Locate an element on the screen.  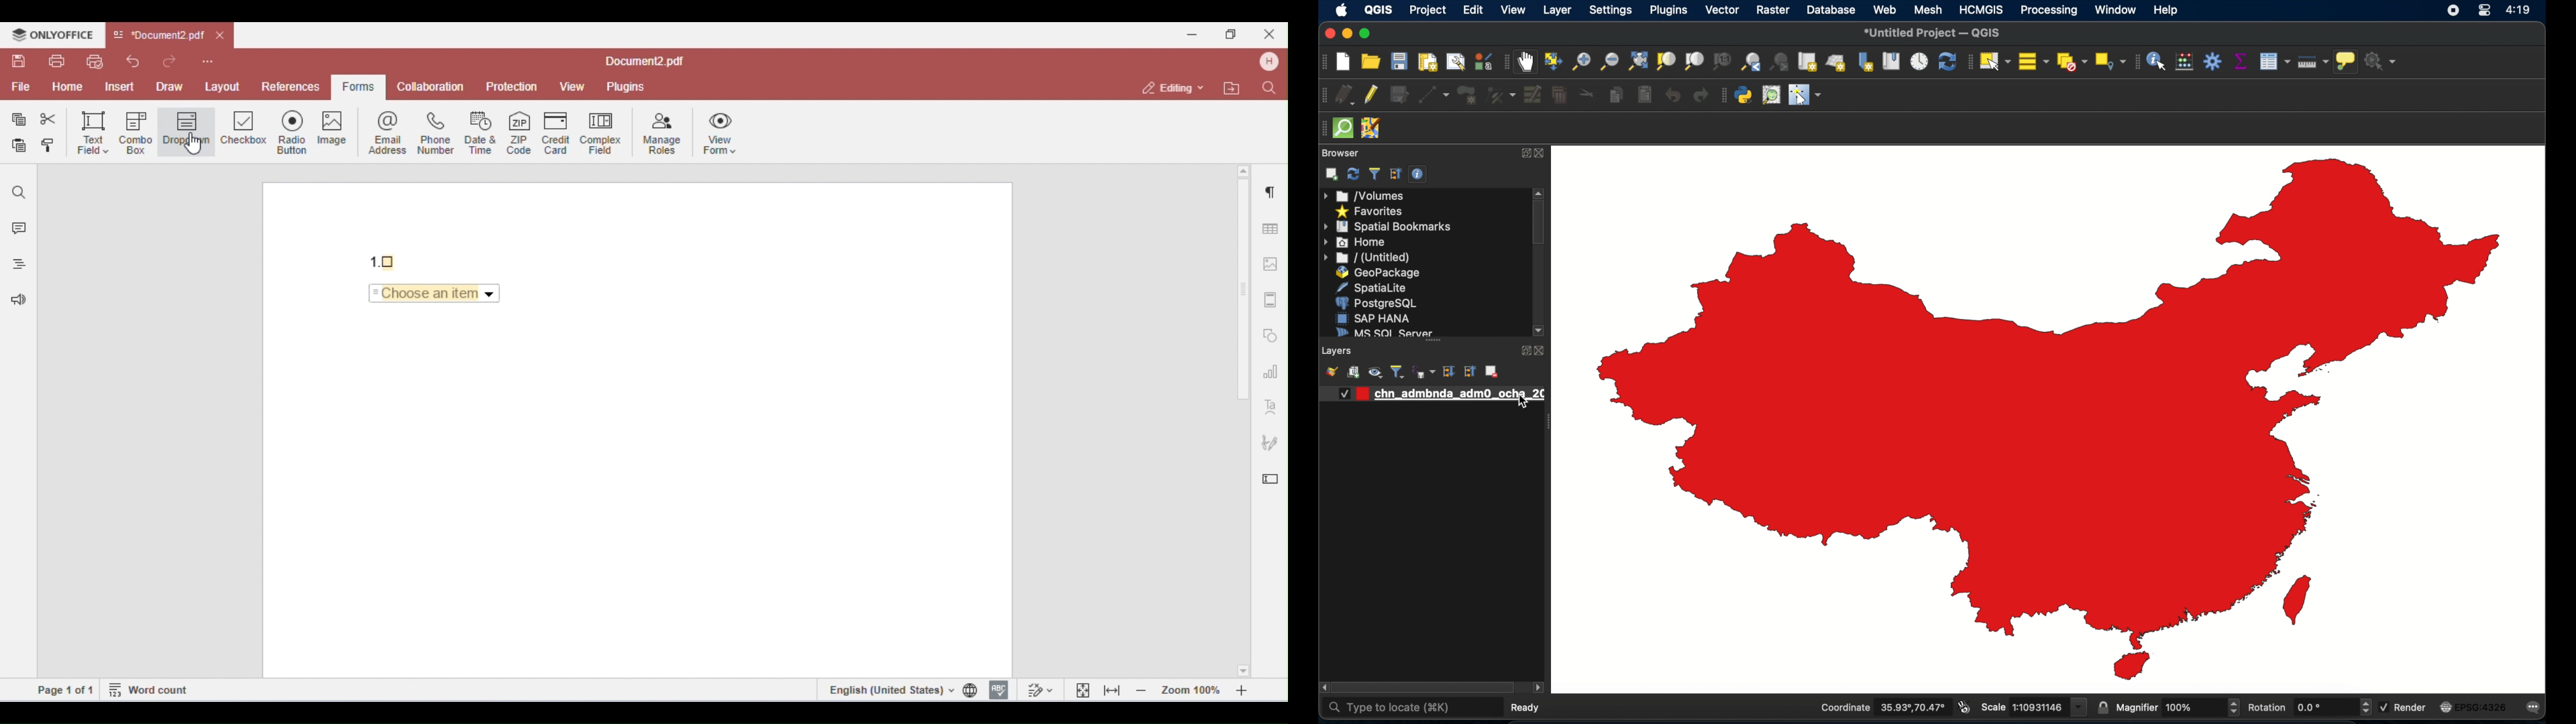
open layer styling panel is located at coordinates (1332, 371).